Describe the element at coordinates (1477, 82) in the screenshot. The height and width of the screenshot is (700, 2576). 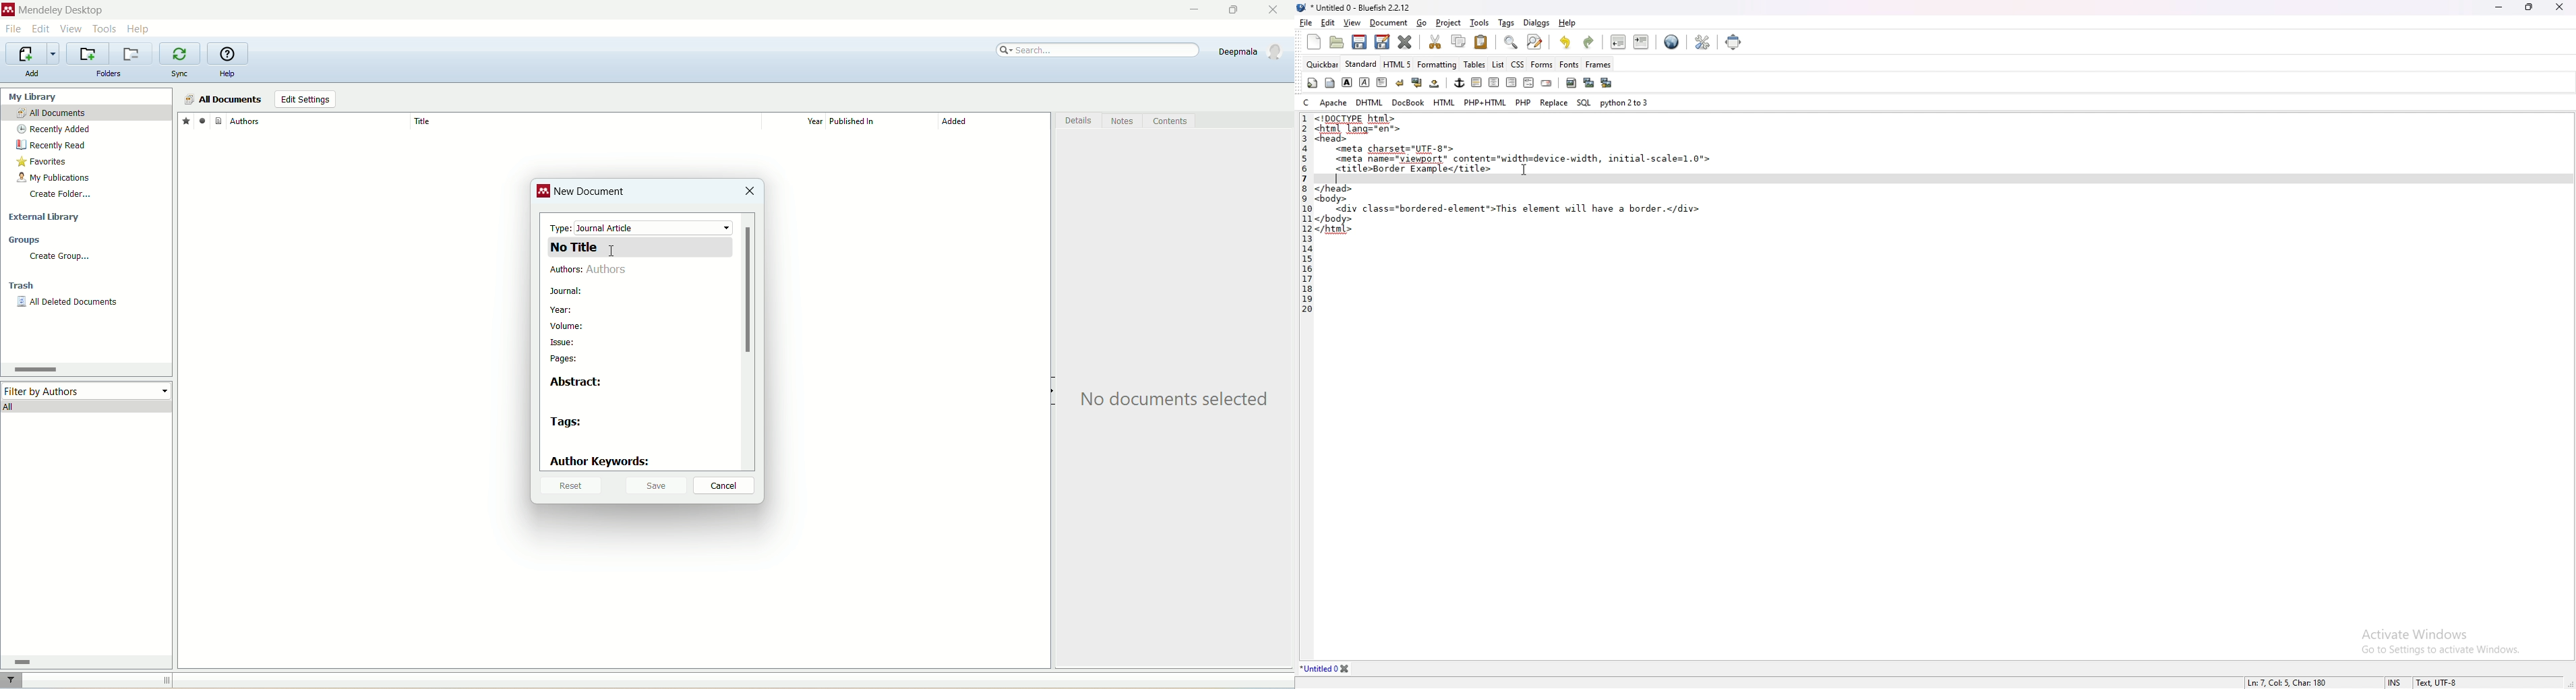
I see `left justify` at that location.